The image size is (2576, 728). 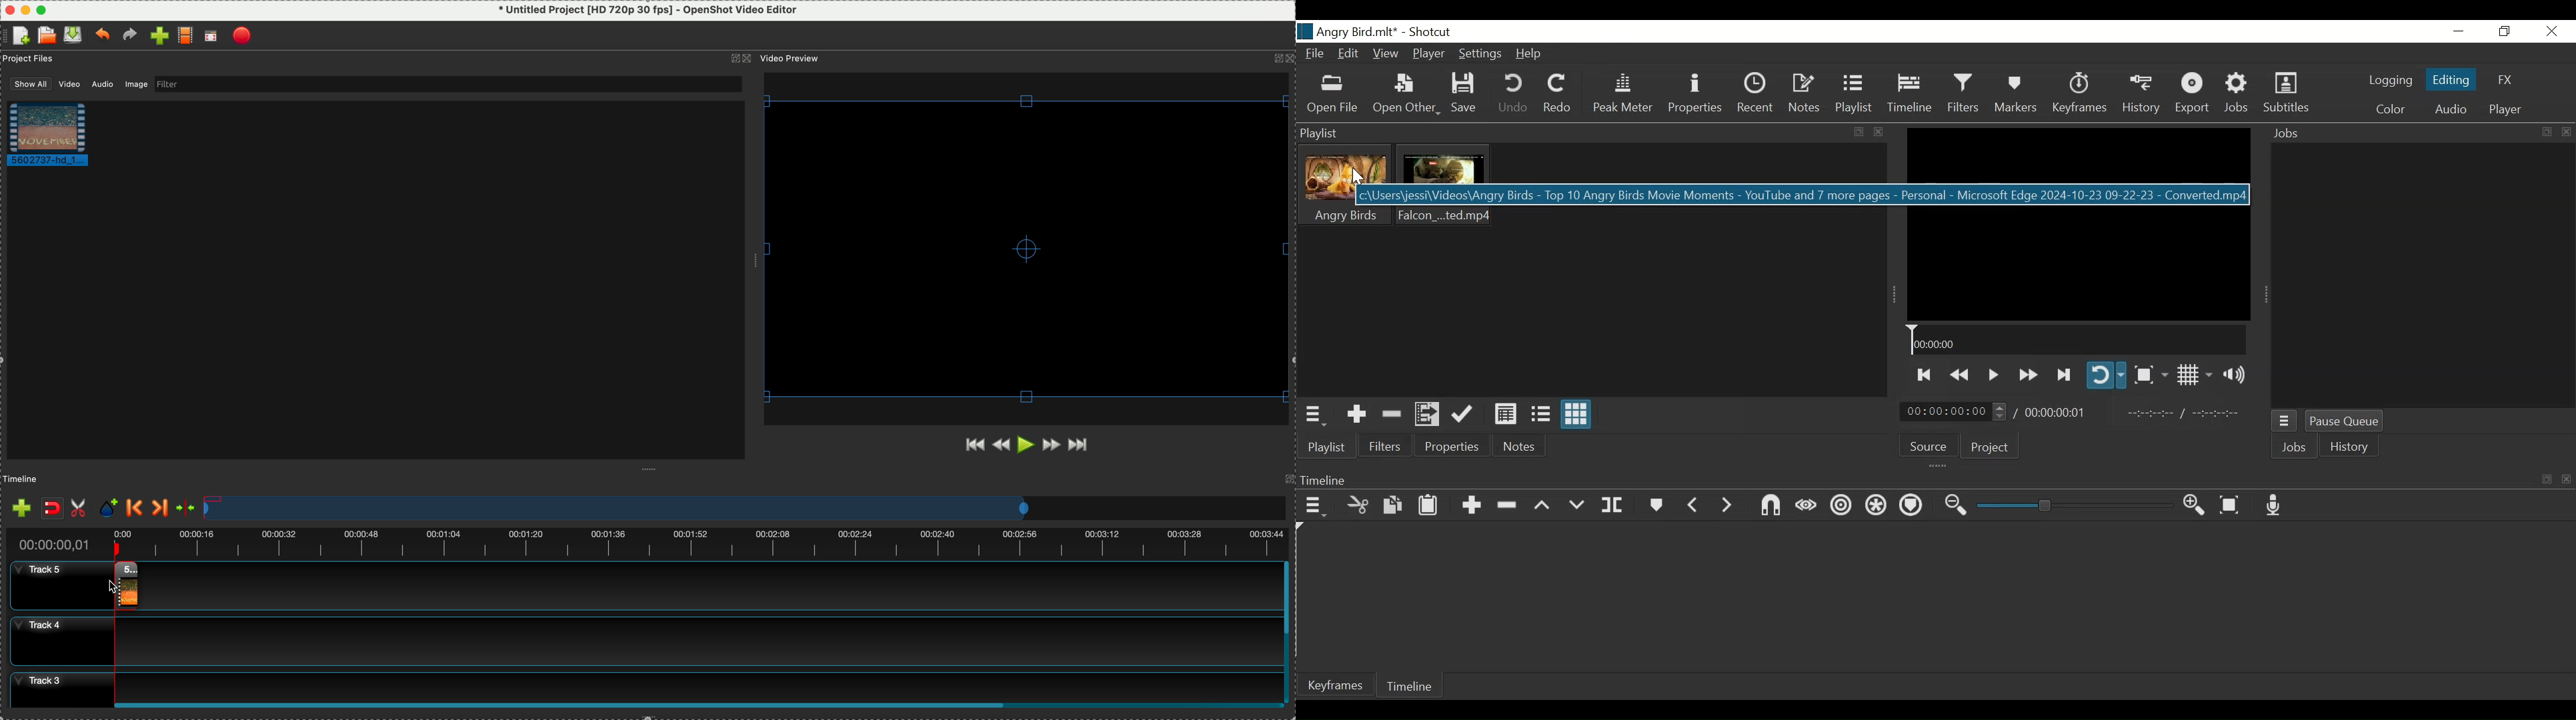 I want to click on Ripple all tracks, so click(x=1875, y=506).